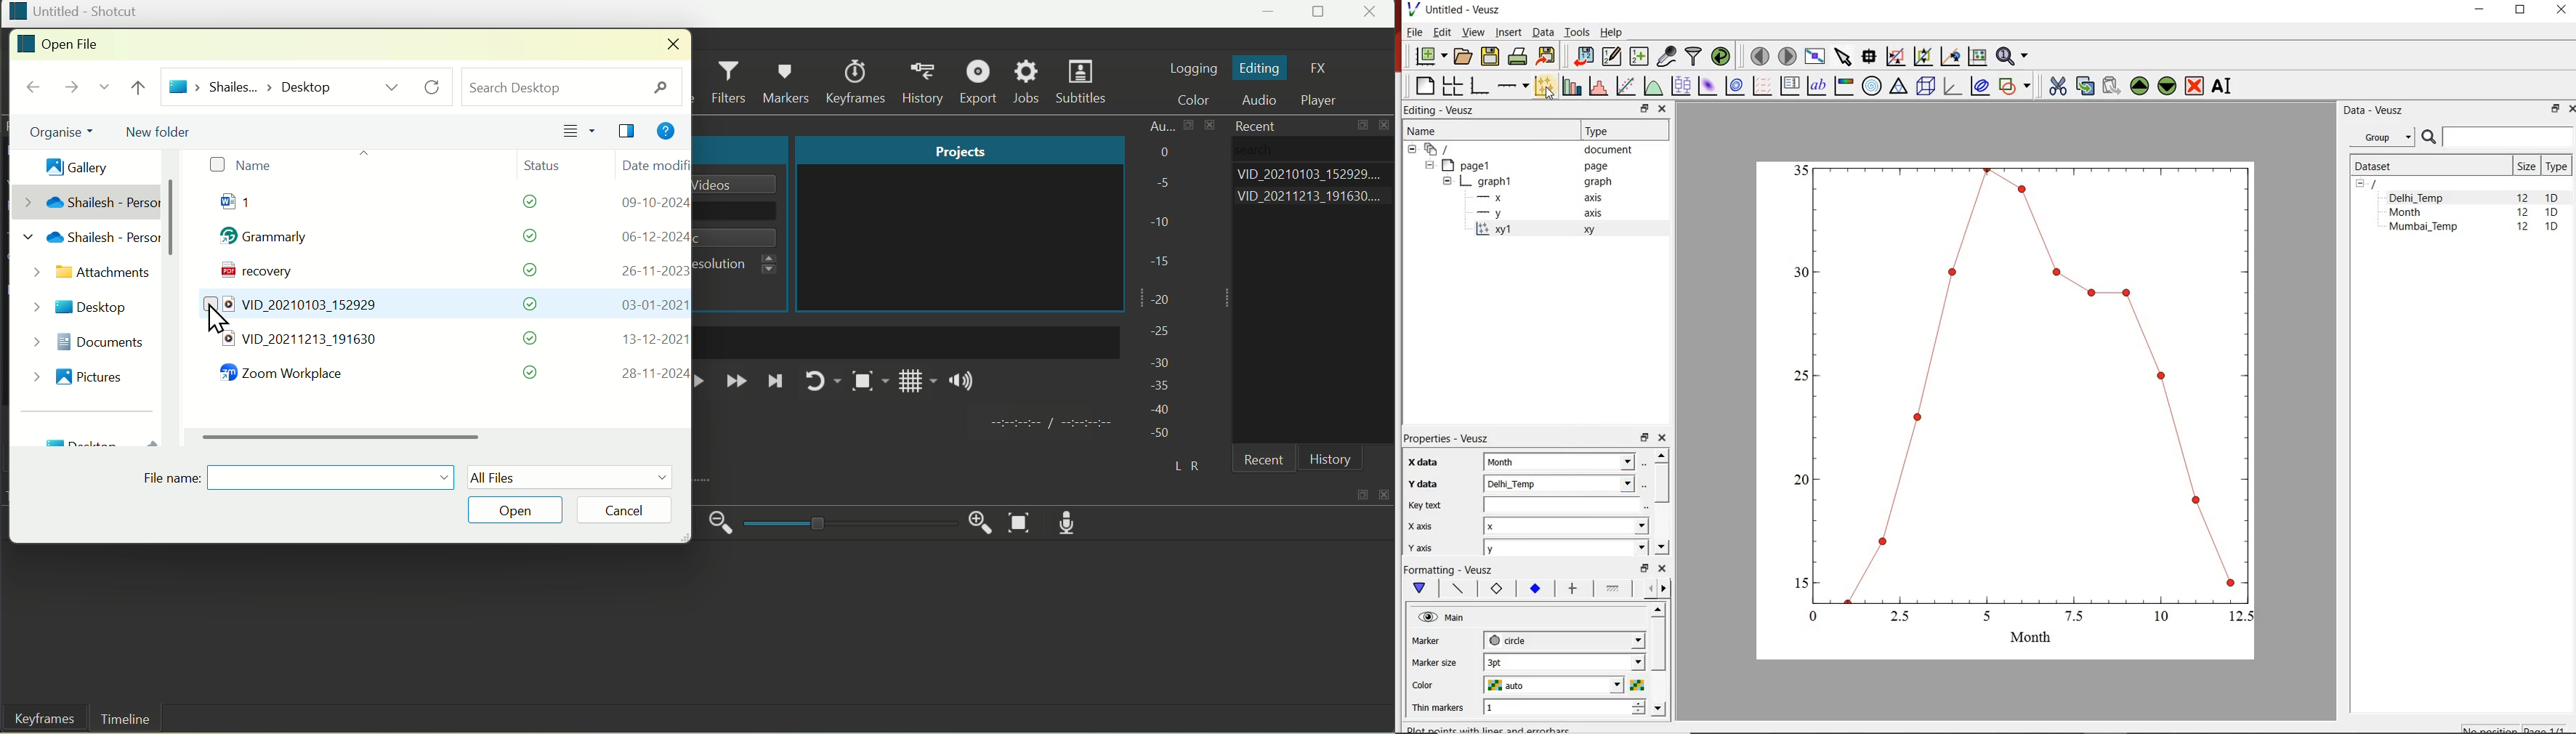 The width and height of the screenshot is (2576, 756). I want to click on Type, so click(1603, 131).